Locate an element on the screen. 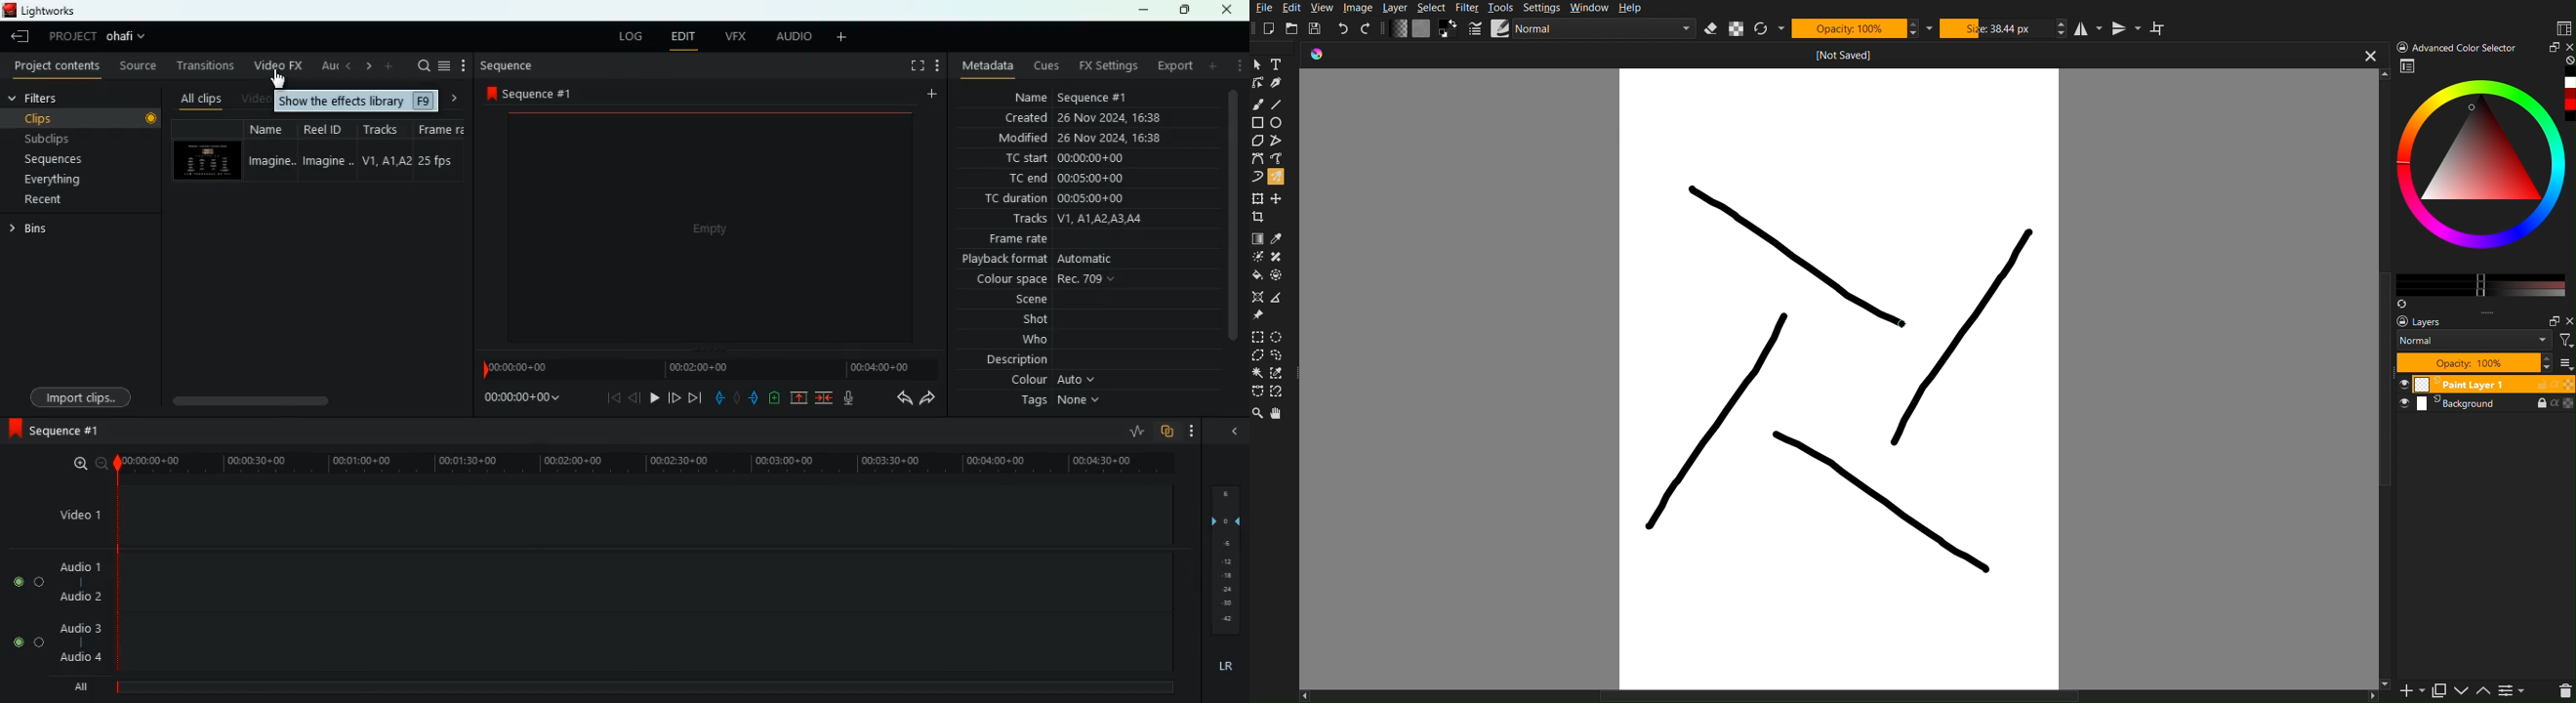 The height and width of the screenshot is (728, 2576). who is located at coordinates (1020, 342).